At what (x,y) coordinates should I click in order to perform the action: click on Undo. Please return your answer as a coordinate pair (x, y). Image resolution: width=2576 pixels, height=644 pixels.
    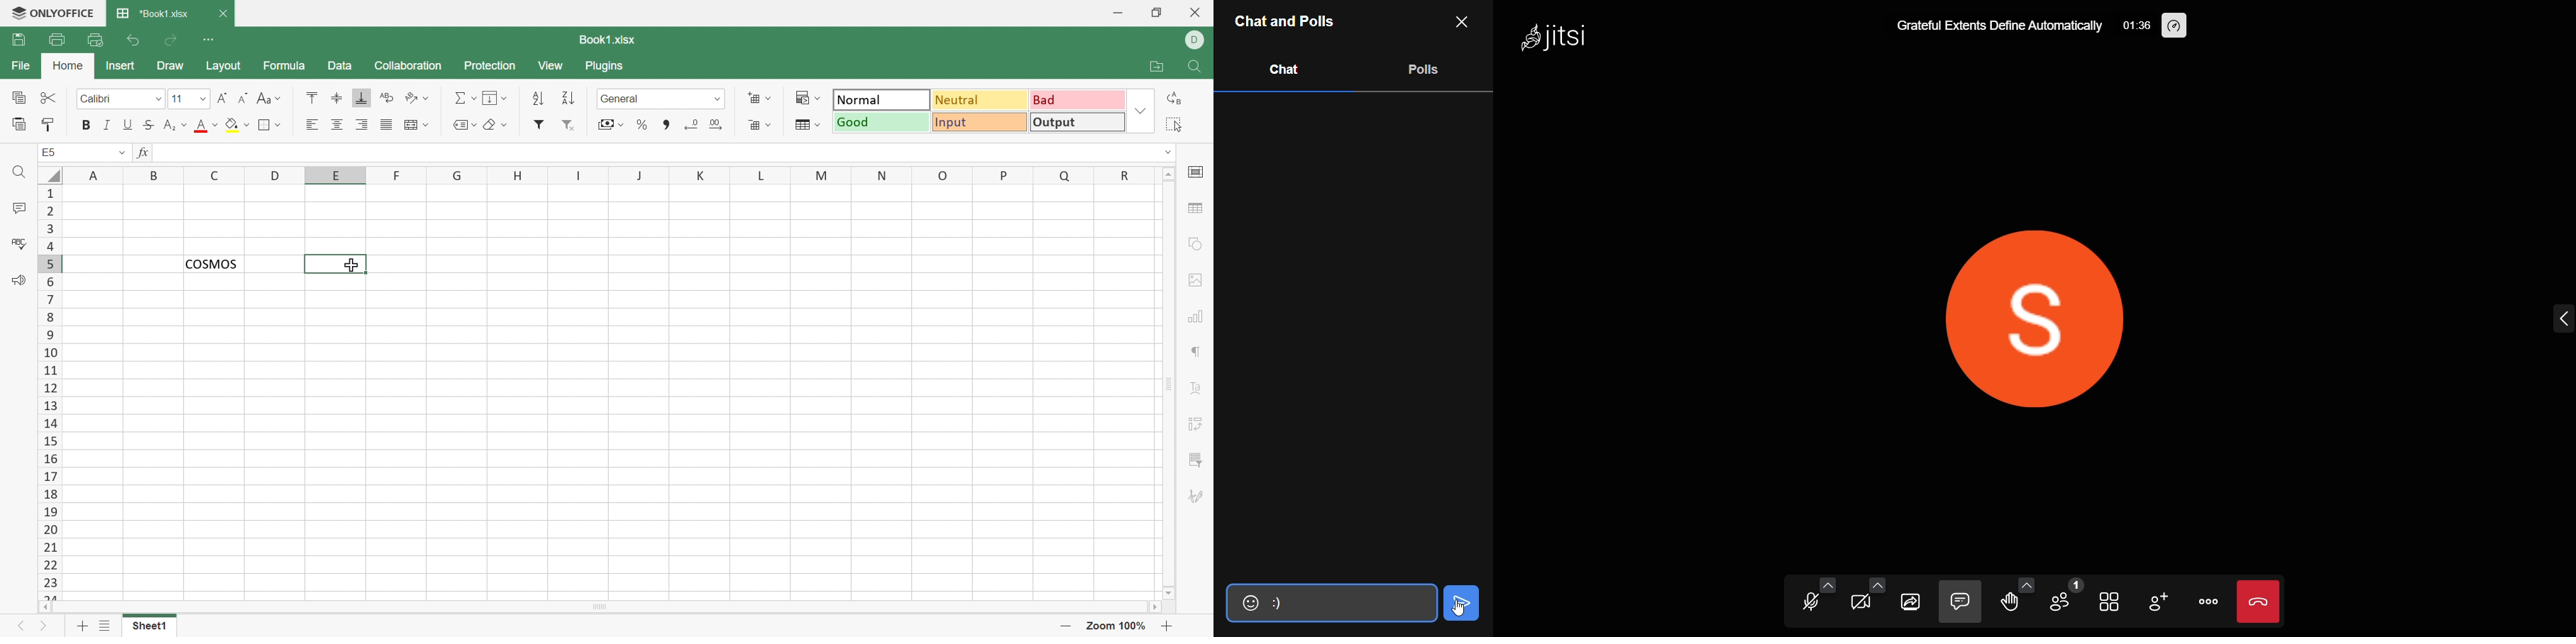
    Looking at the image, I should click on (136, 40).